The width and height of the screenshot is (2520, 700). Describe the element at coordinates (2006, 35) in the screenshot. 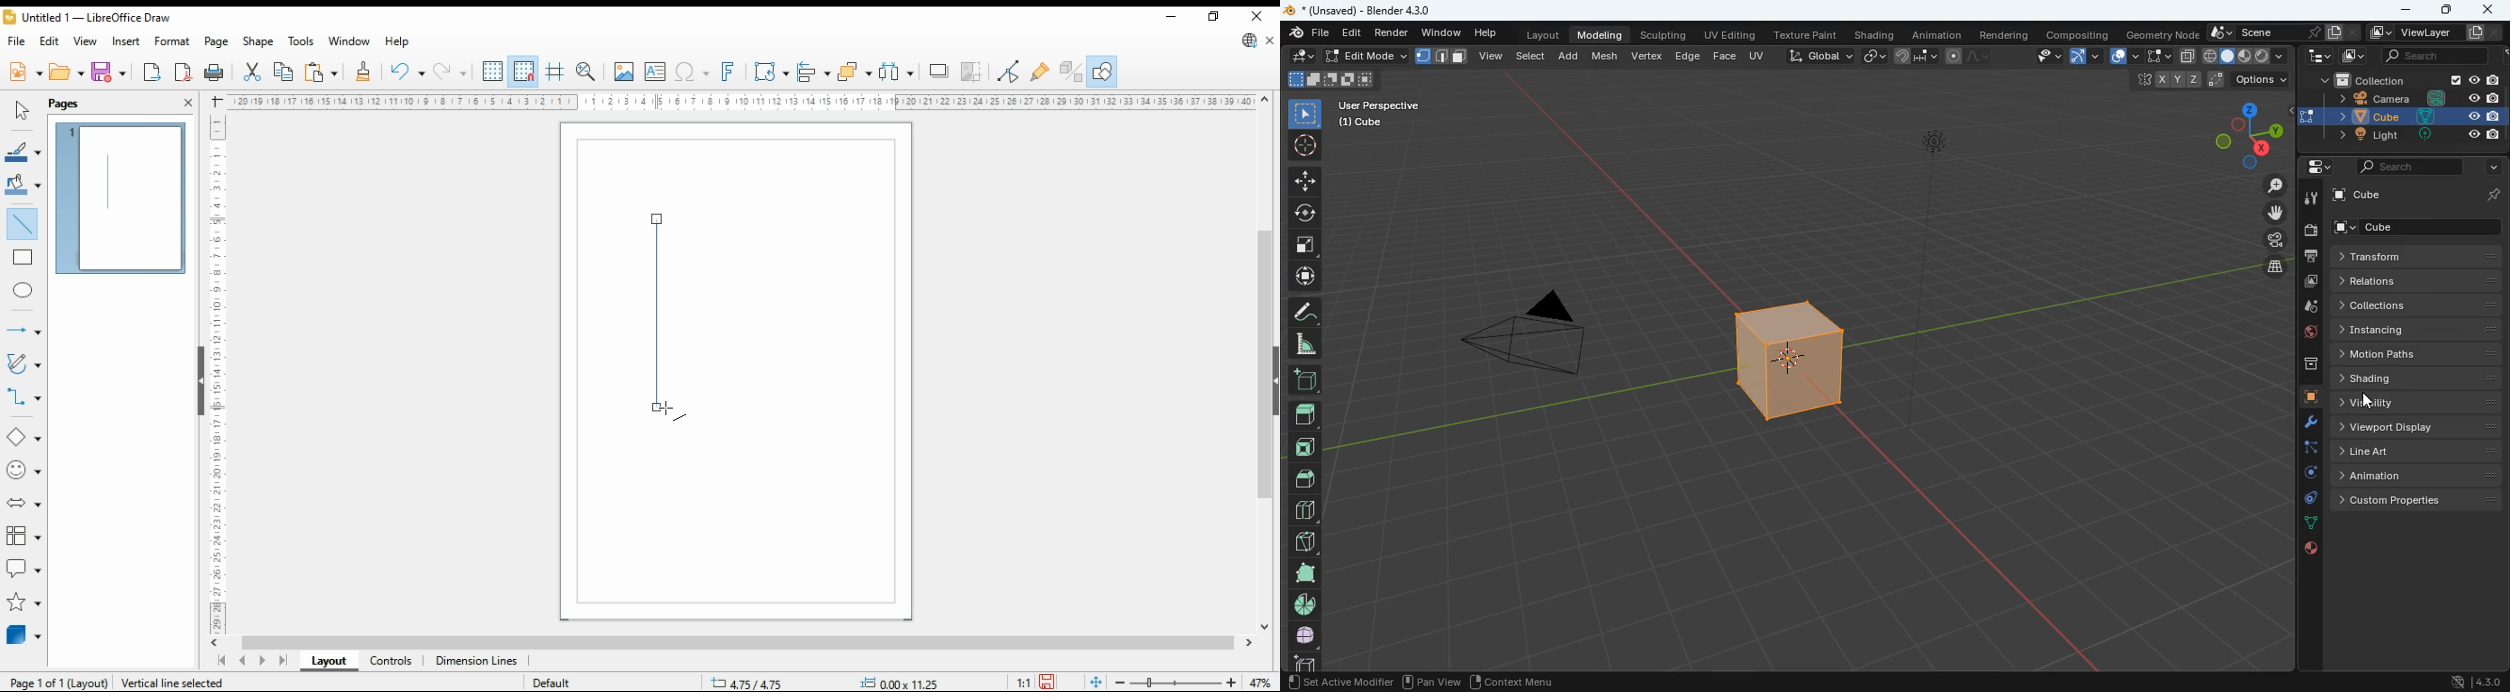

I see `rendering` at that location.